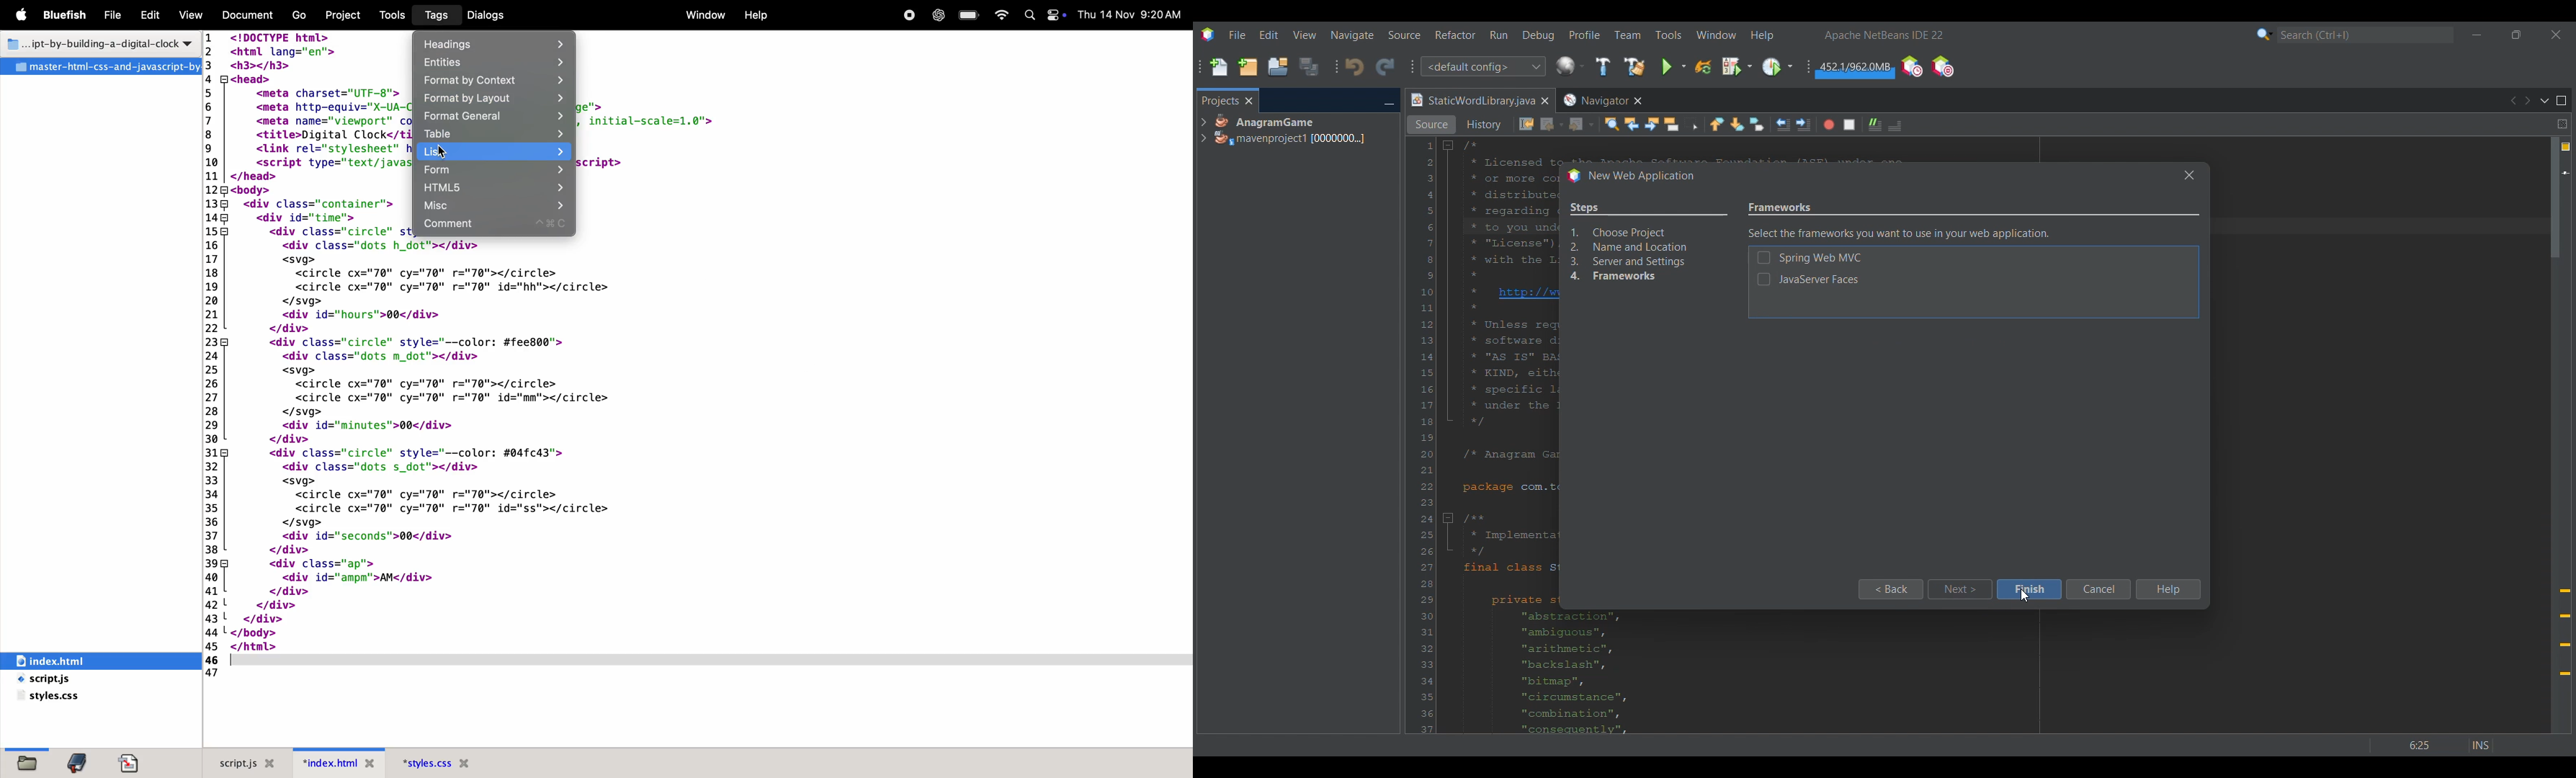  I want to click on Help, so click(2167, 589).